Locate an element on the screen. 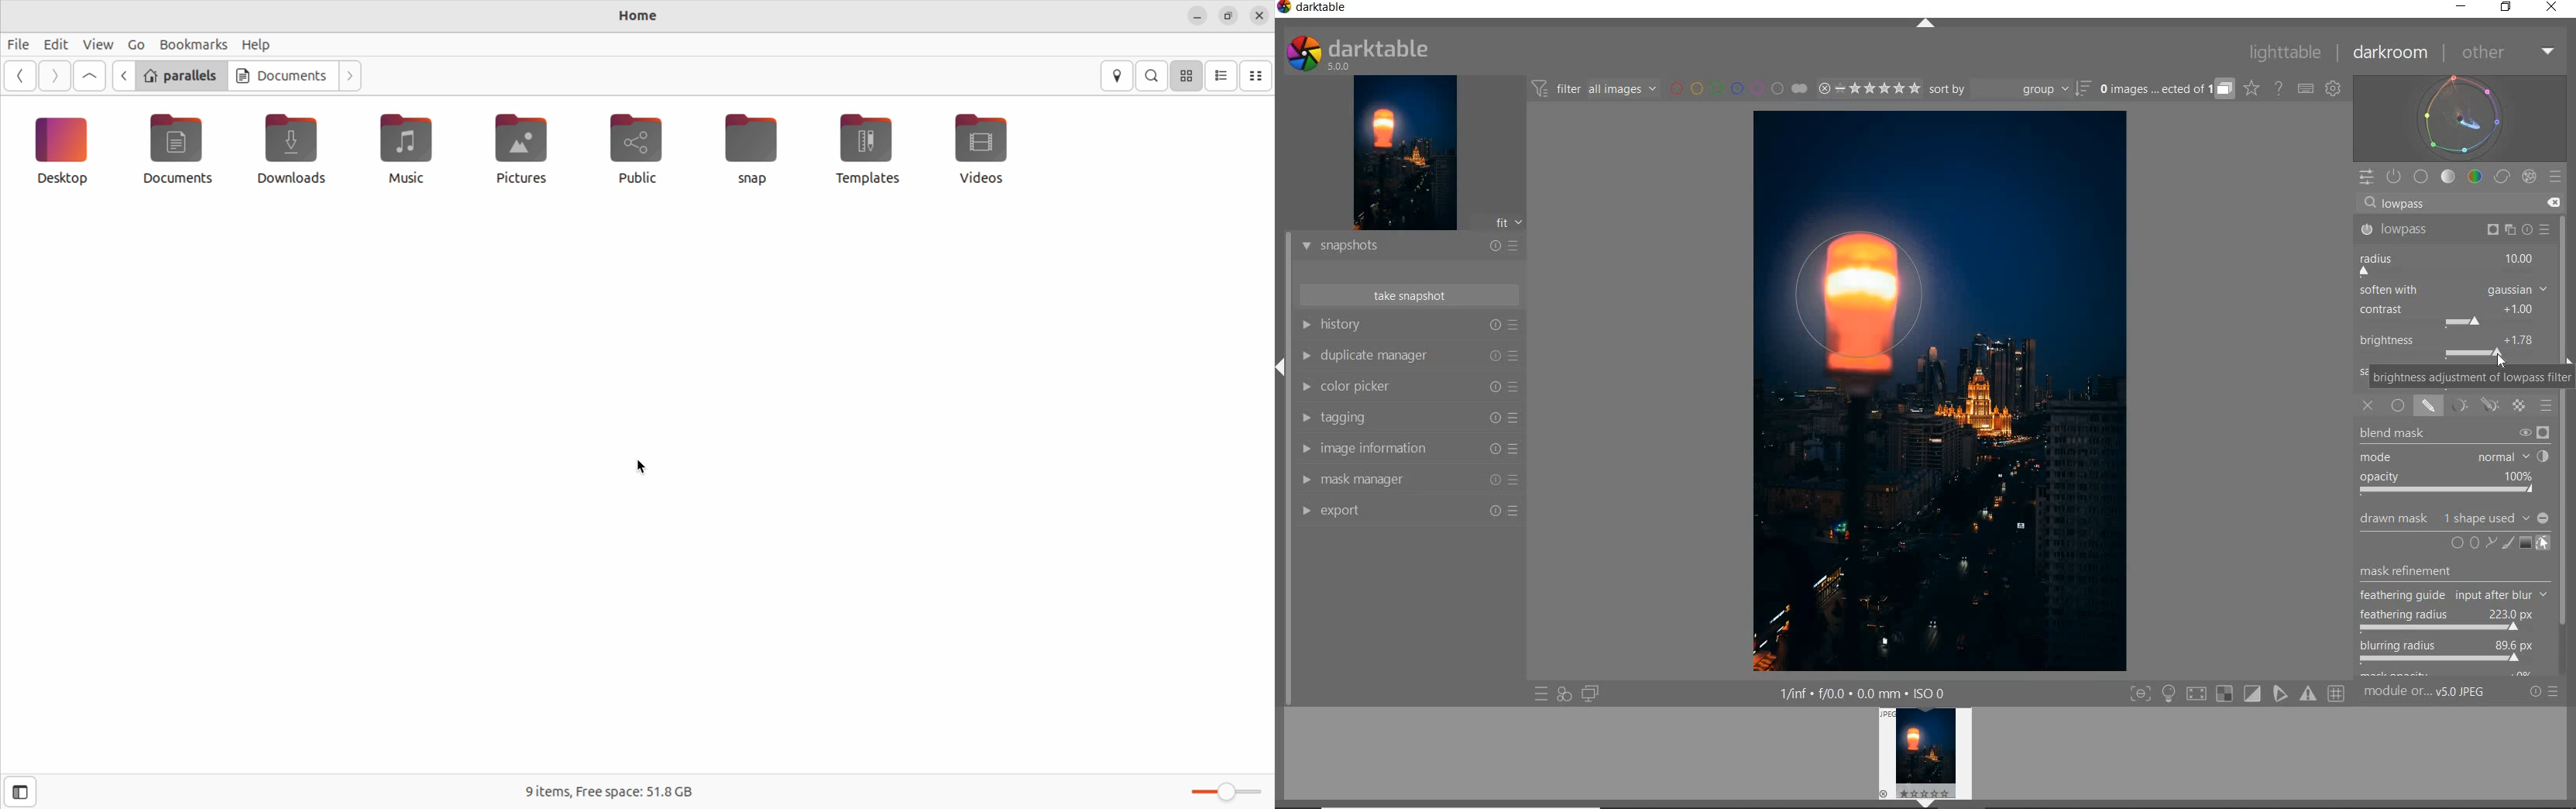 The width and height of the screenshot is (2576, 812). CONTRAST is located at coordinates (2451, 316).